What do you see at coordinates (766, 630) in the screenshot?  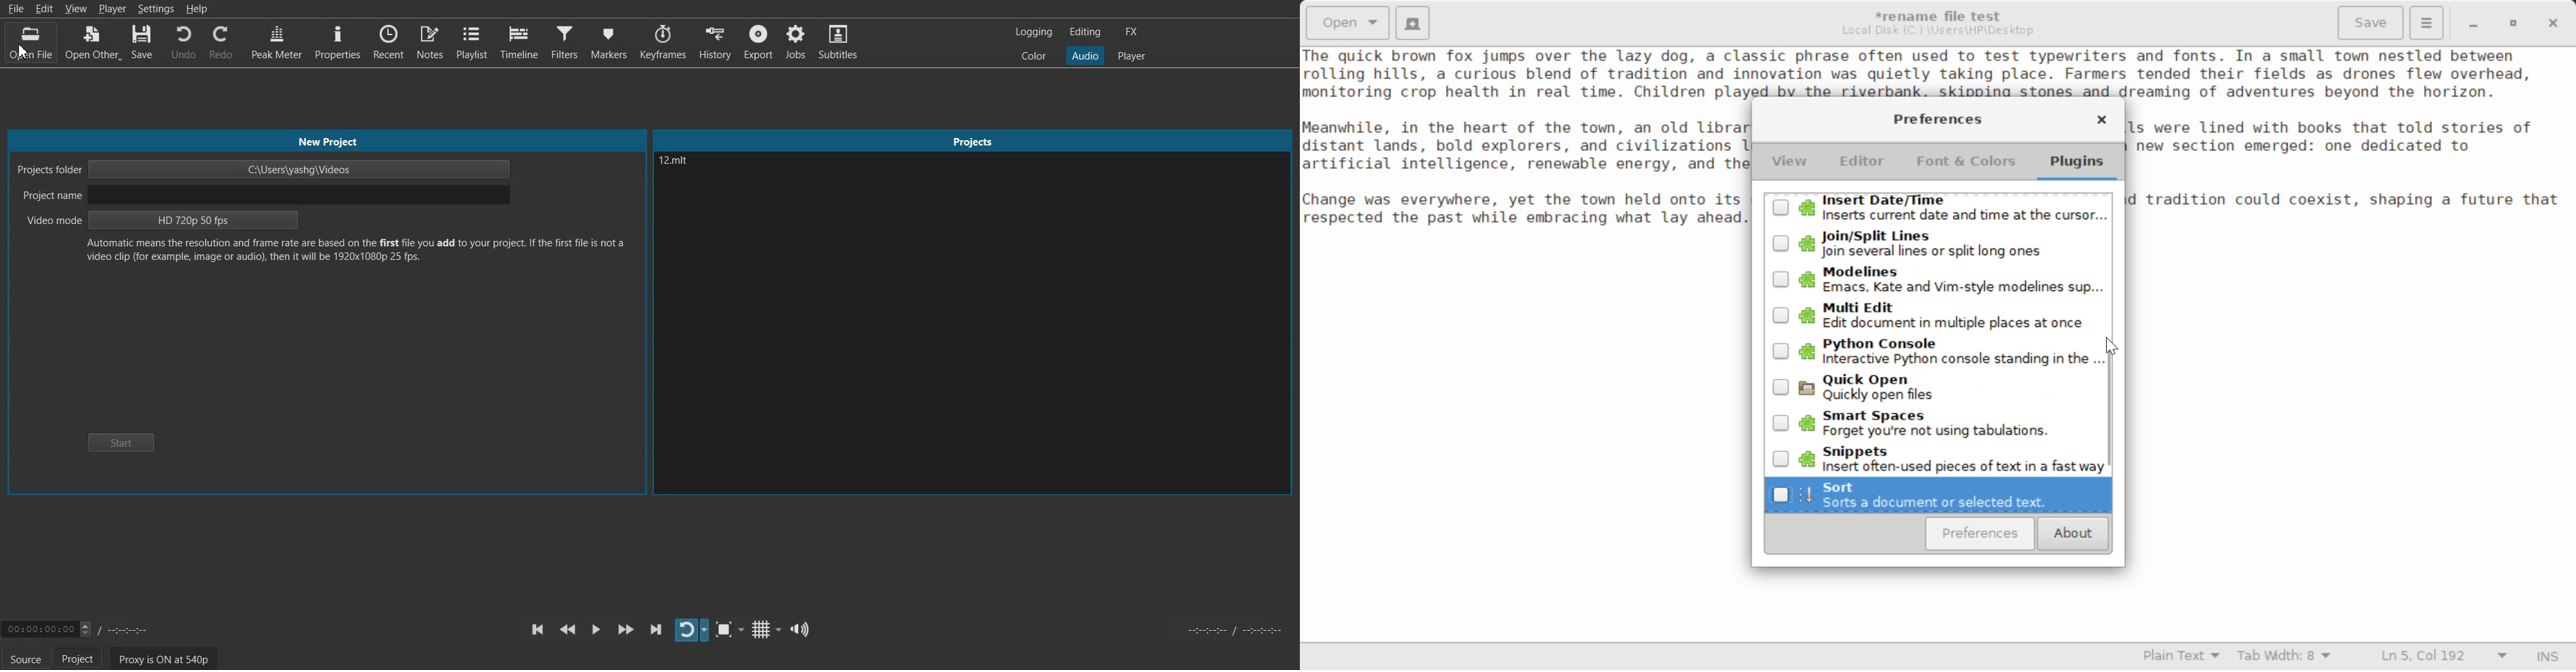 I see `Toggle grid display on the player` at bounding box center [766, 630].